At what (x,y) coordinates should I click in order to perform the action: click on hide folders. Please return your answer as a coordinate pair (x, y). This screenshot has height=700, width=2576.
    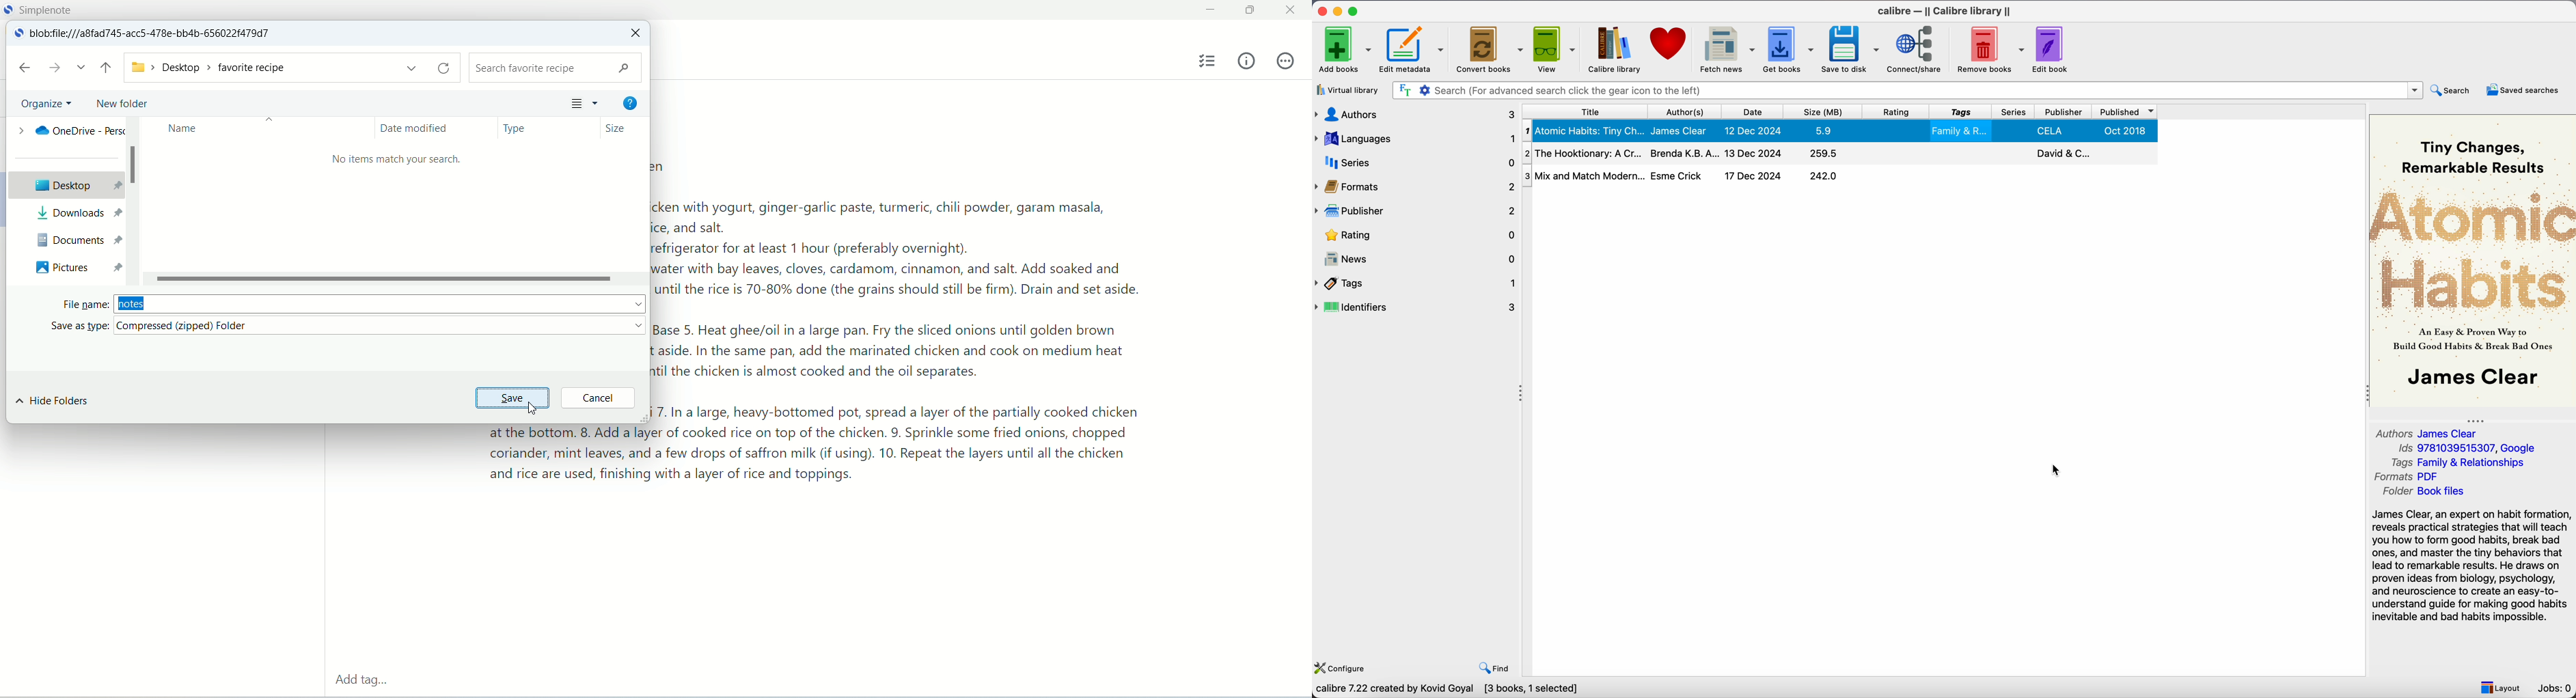
    Looking at the image, I should click on (53, 402).